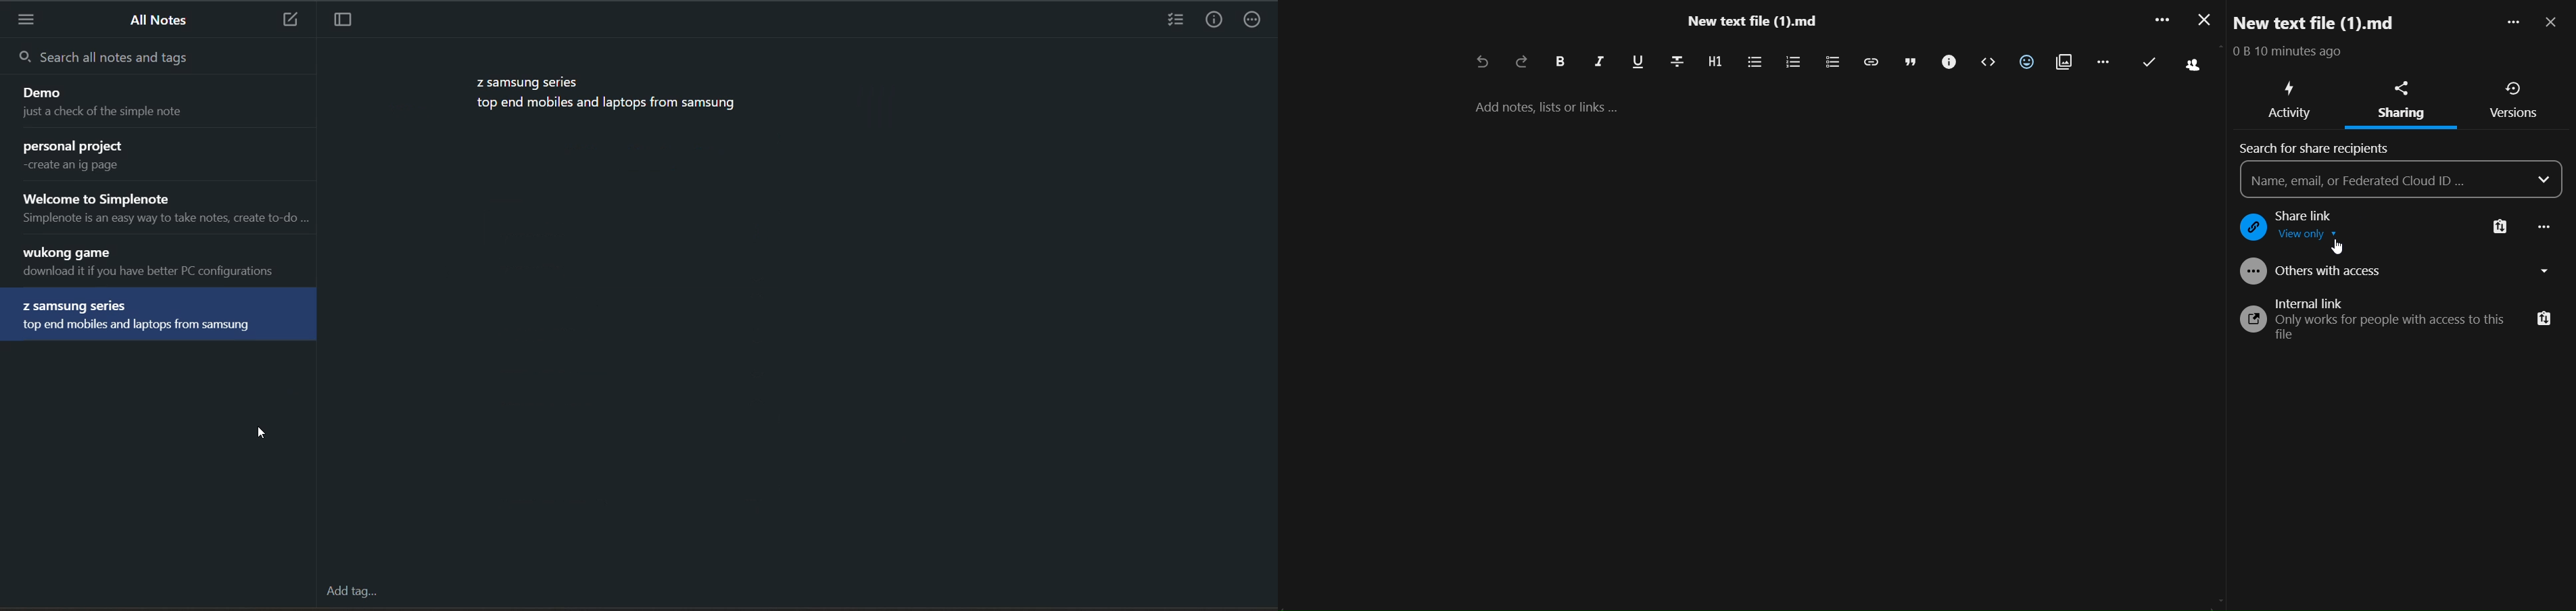 The image size is (2576, 616). I want to click on search for share recipients, so click(2320, 149).